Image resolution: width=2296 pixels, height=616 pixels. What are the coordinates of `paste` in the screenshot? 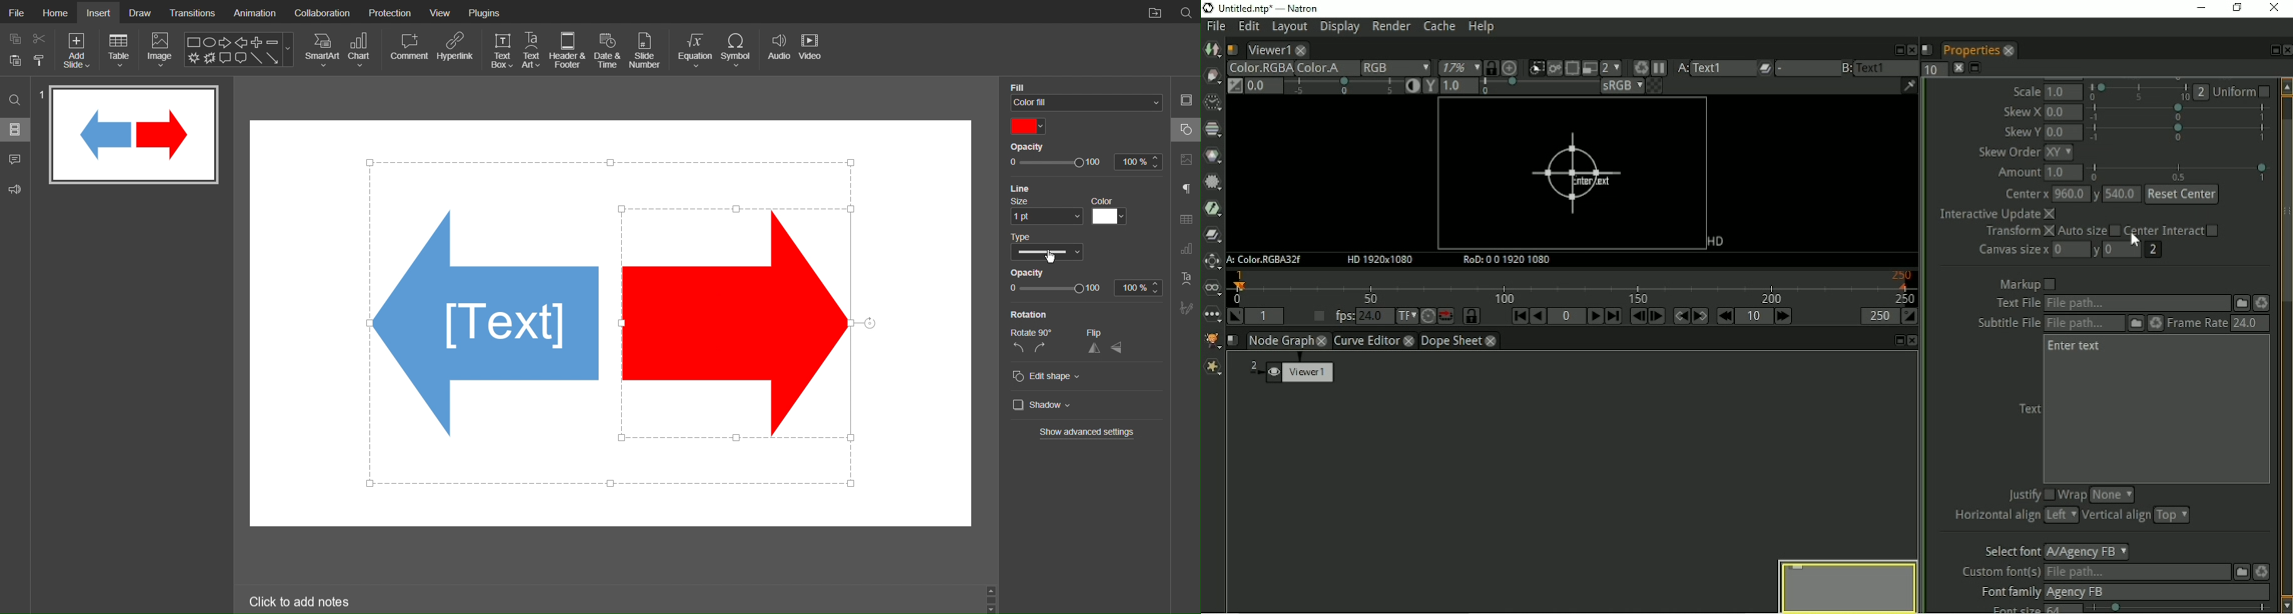 It's located at (14, 61).